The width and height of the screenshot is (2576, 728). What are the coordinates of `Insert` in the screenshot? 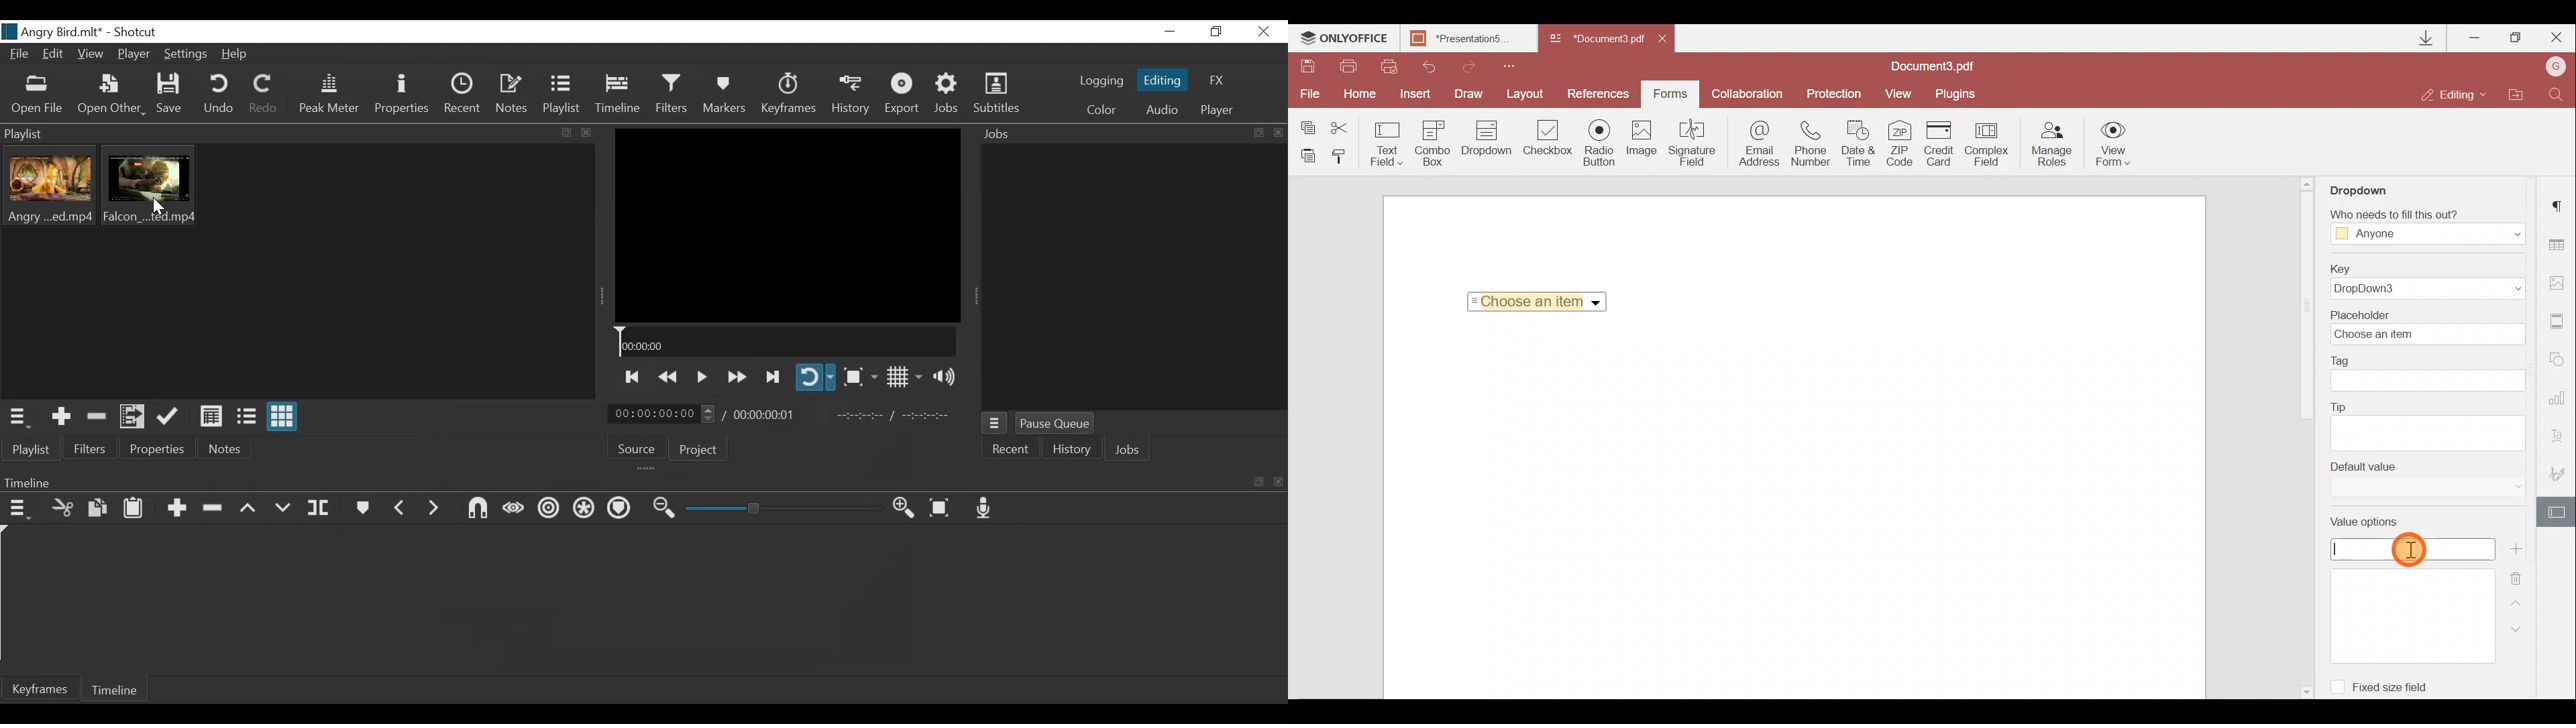 It's located at (1418, 94).